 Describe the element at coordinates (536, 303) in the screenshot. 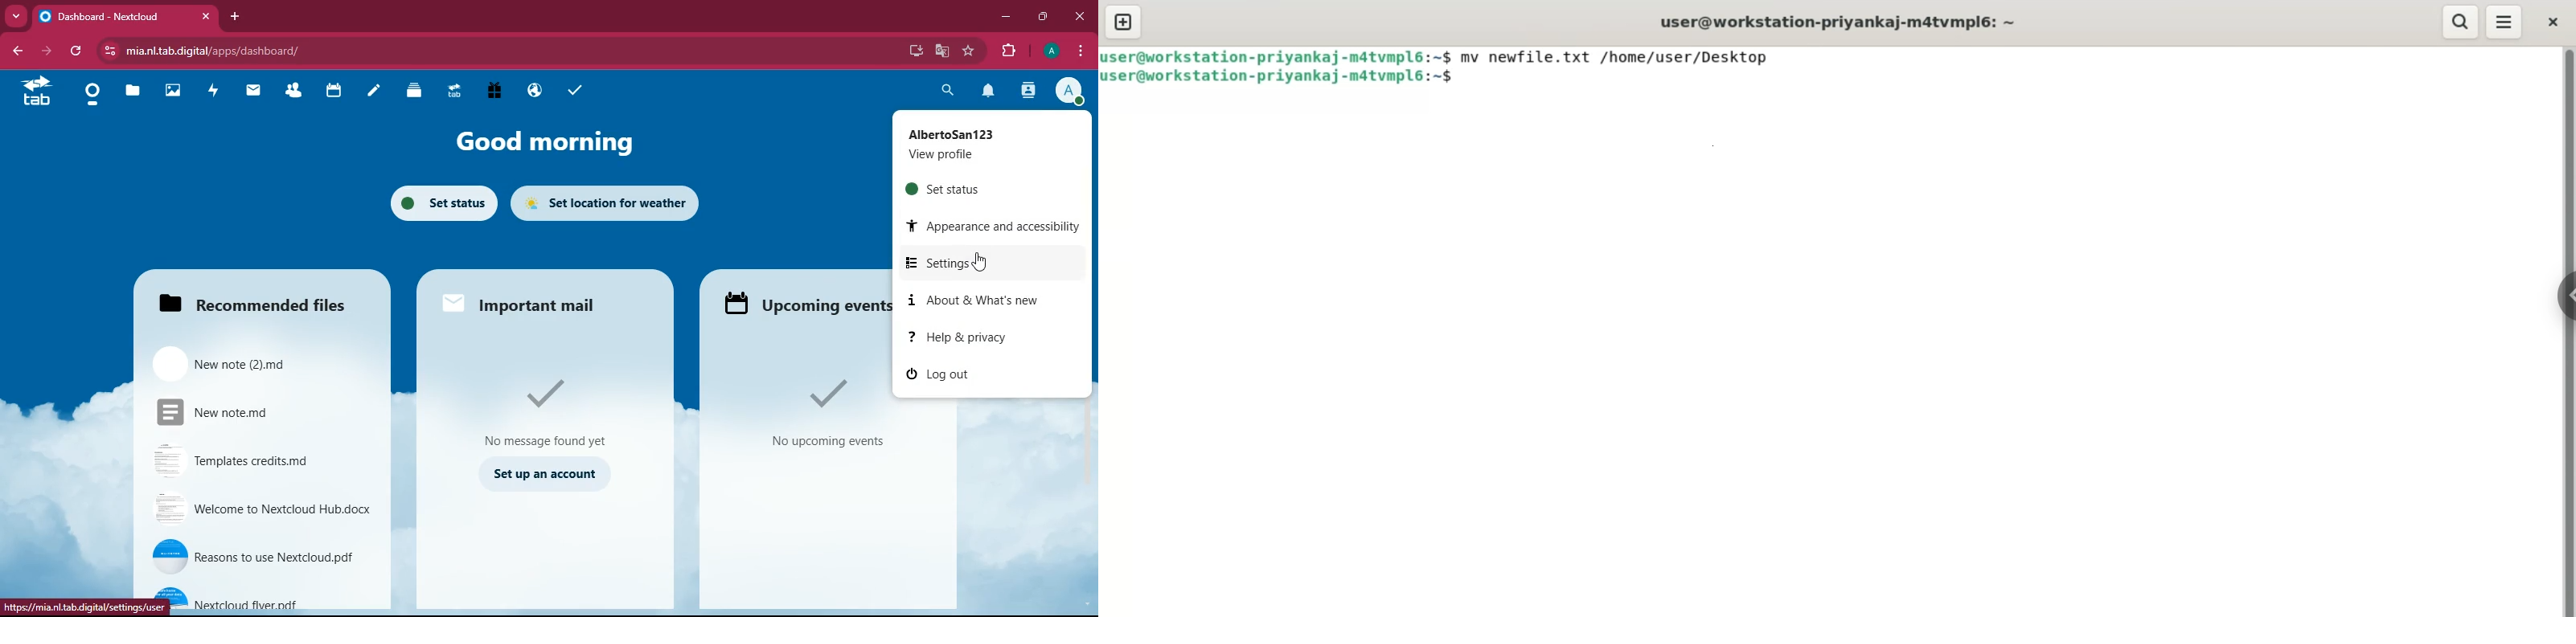

I see `important mail` at that location.